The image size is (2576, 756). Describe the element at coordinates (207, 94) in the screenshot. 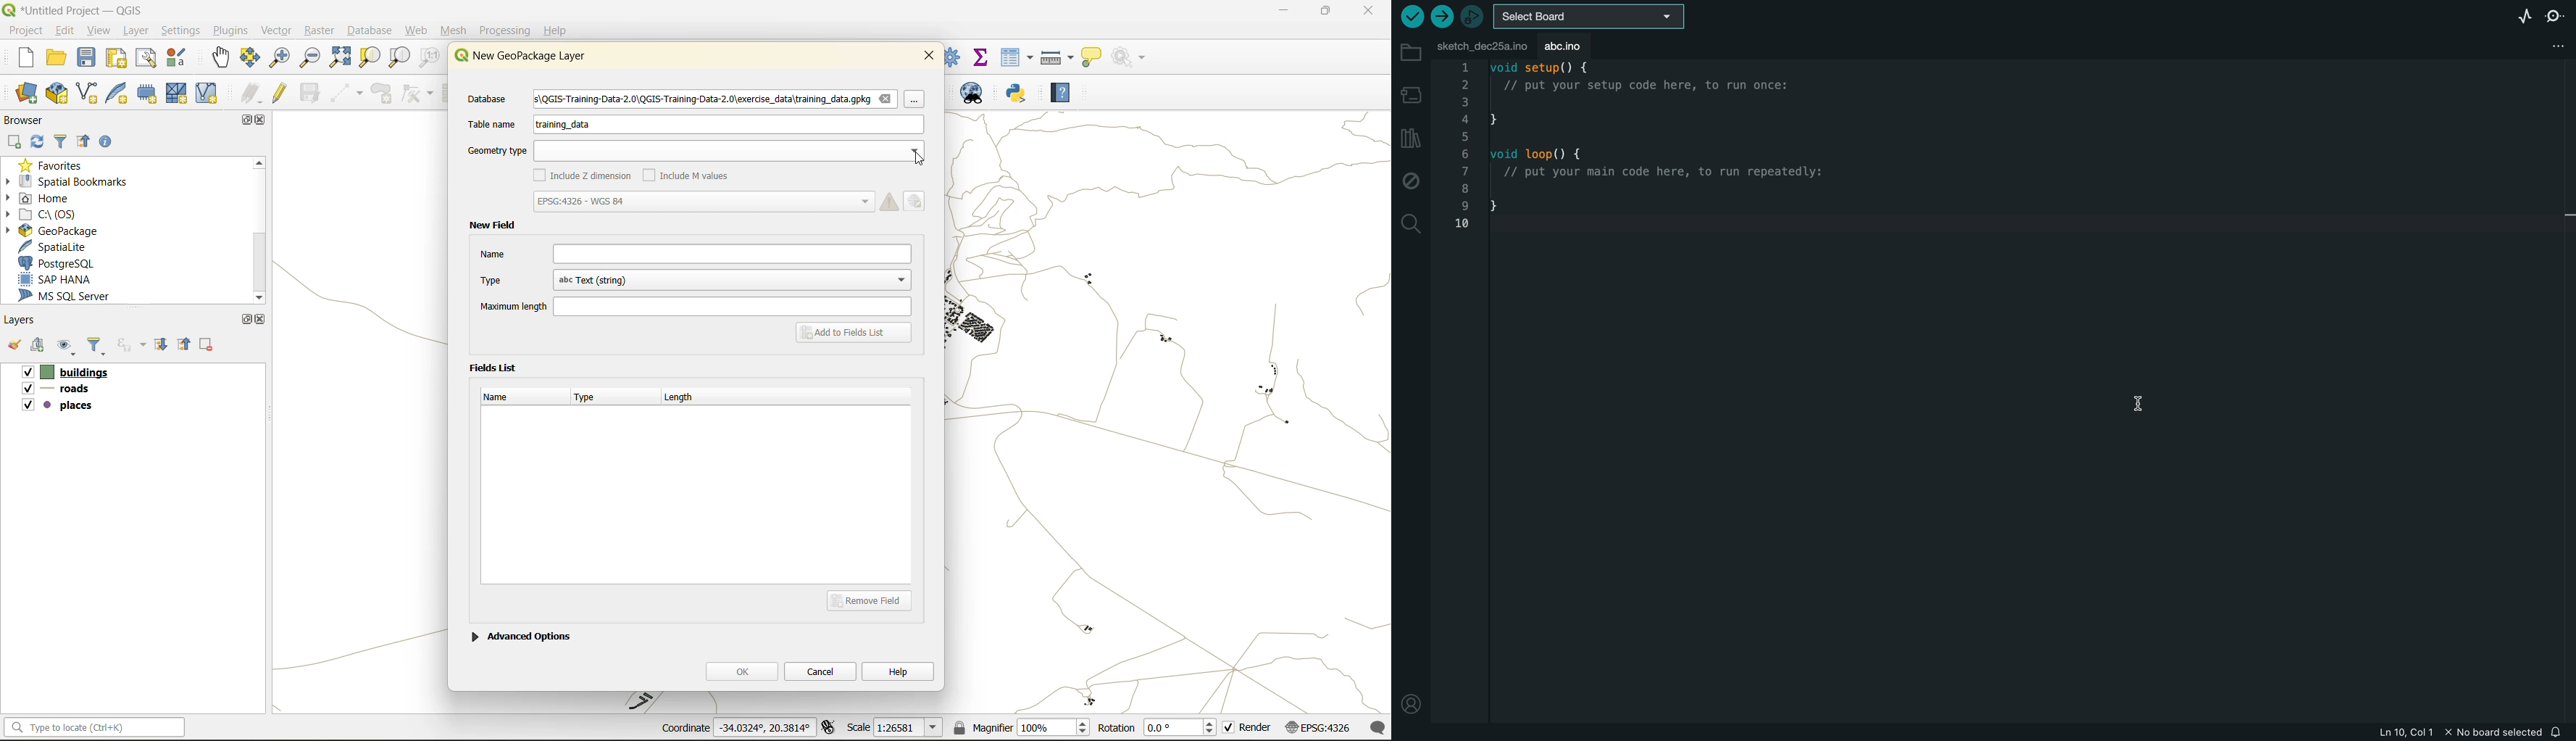

I see `new virtual layer` at that location.